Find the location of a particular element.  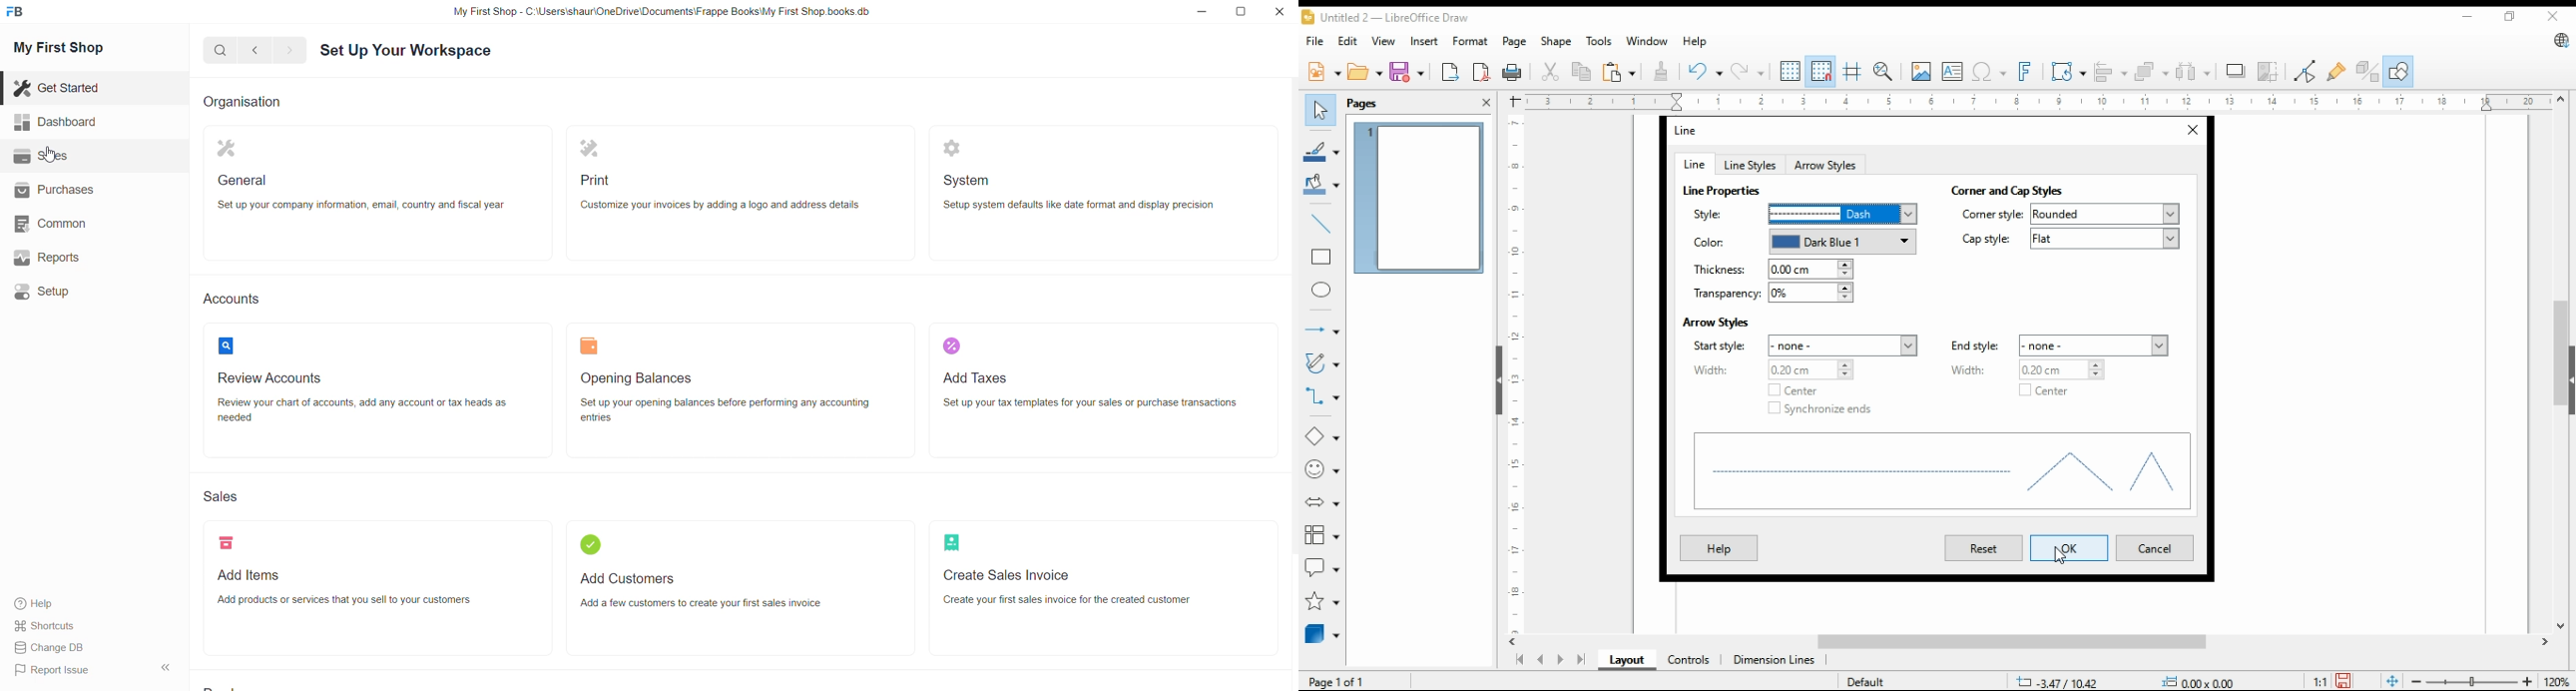

ok is located at coordinates (2074, 547).